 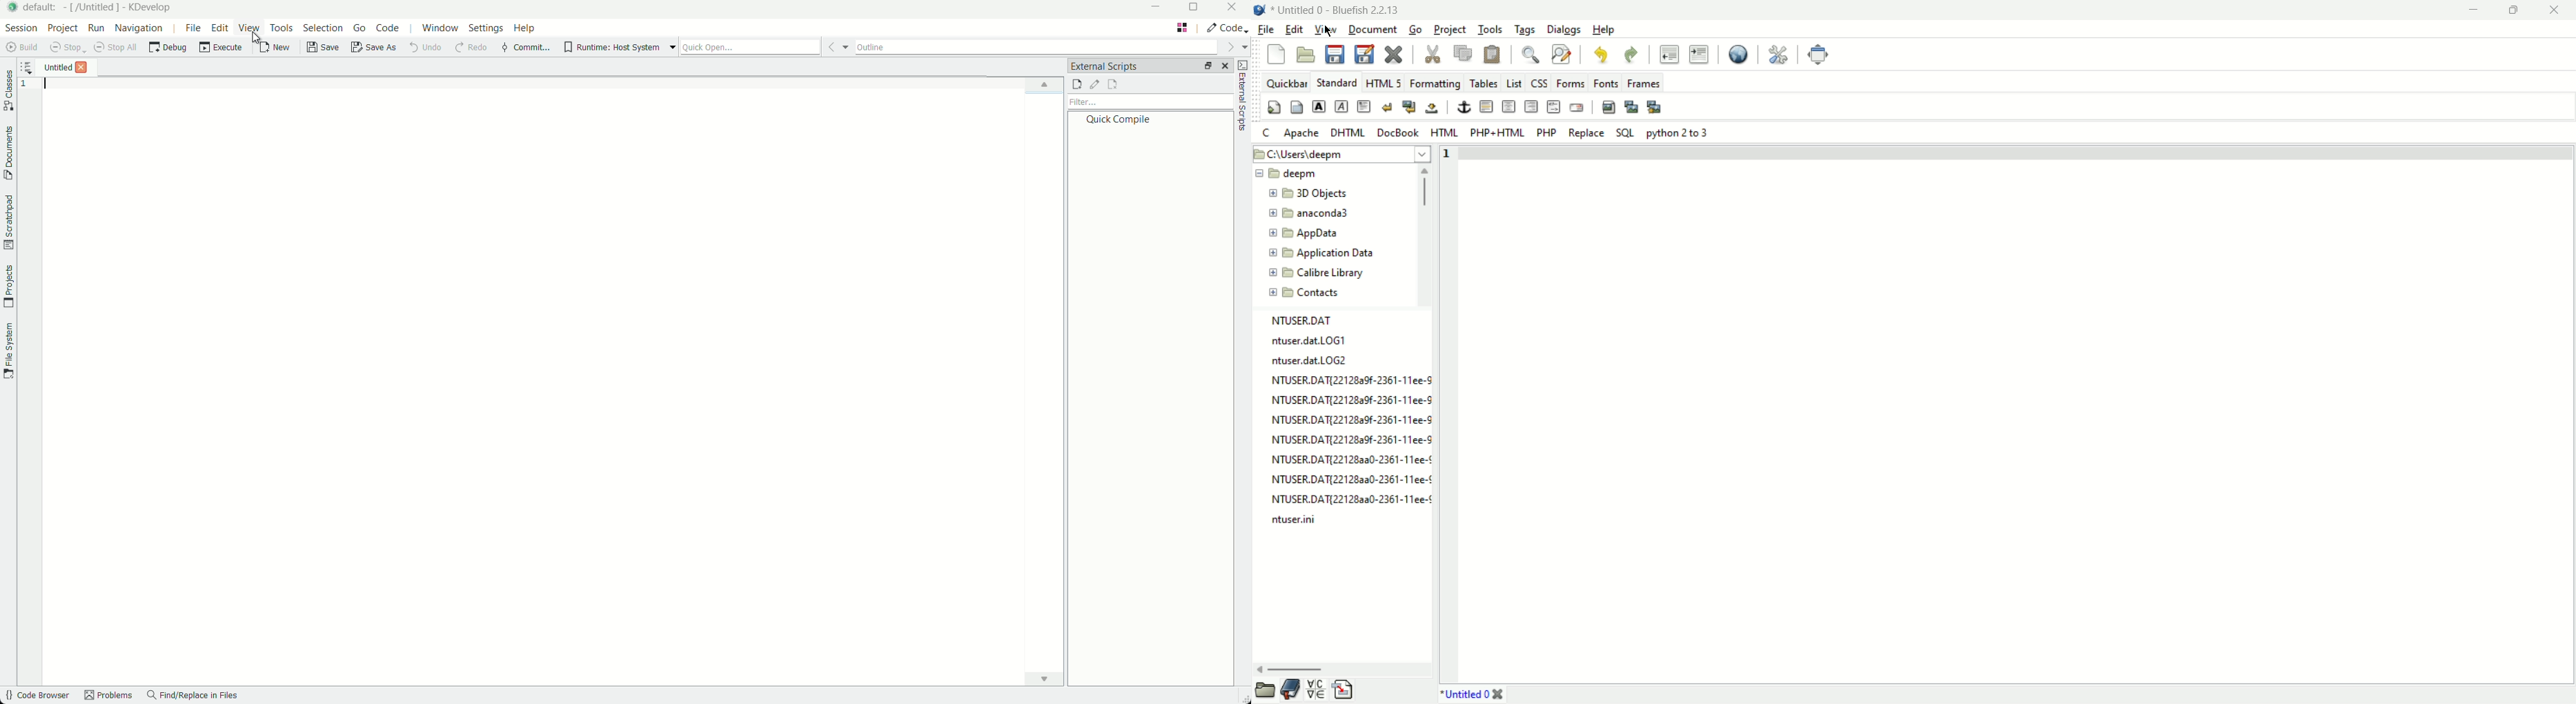 What do you see at coordinates (1317, 289) in the screenshot?
I see `new folder` at bounding box center [1317, 289].